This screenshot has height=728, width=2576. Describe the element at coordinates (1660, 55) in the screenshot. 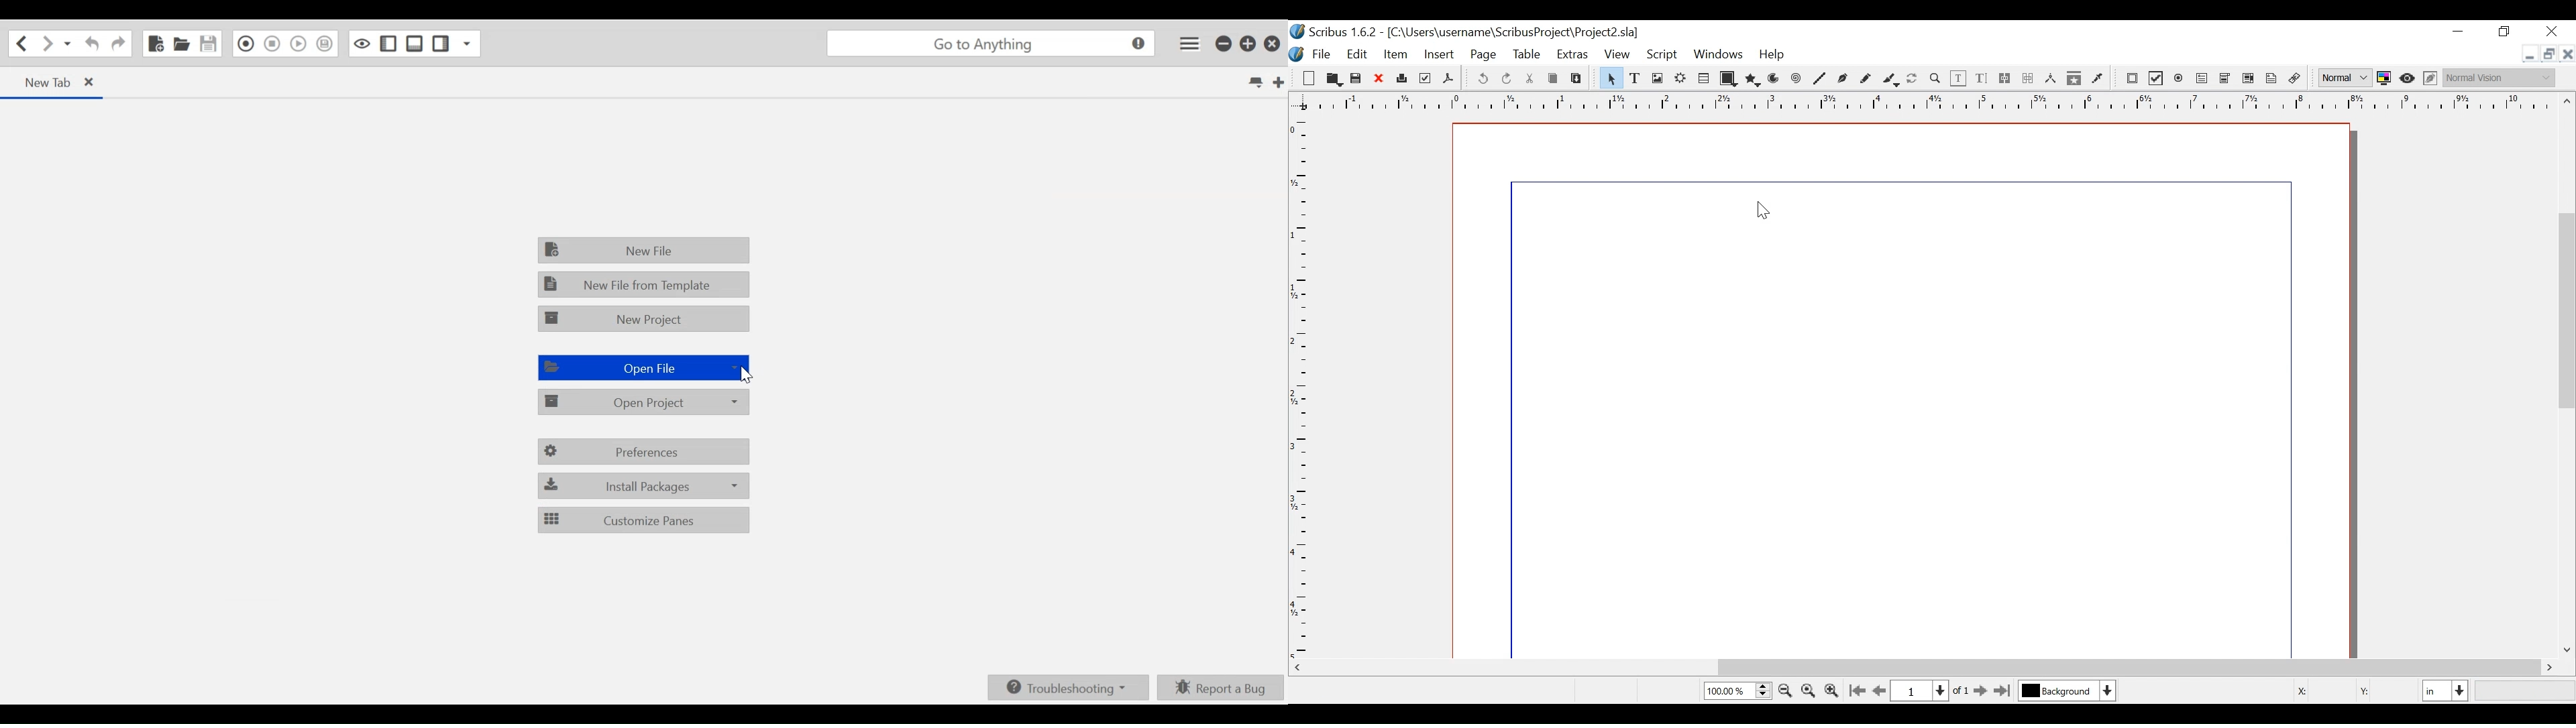

I see `Script` at that location.